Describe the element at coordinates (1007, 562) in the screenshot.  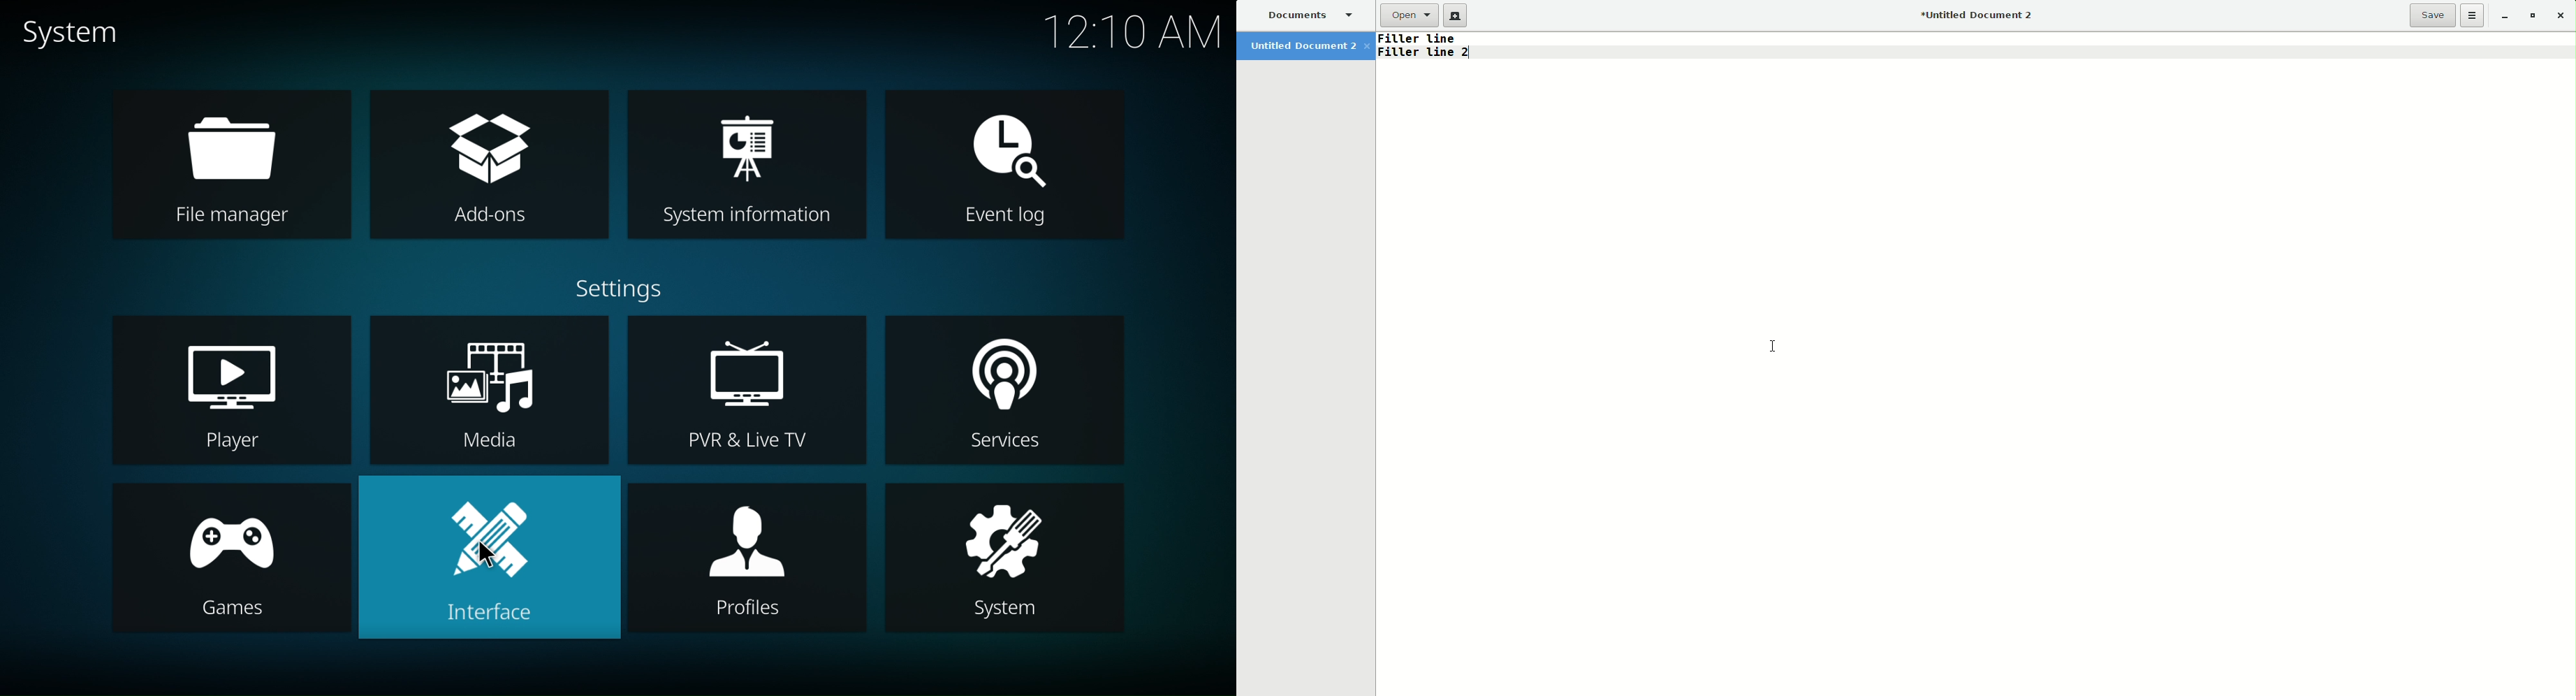
I see `system` at that location.